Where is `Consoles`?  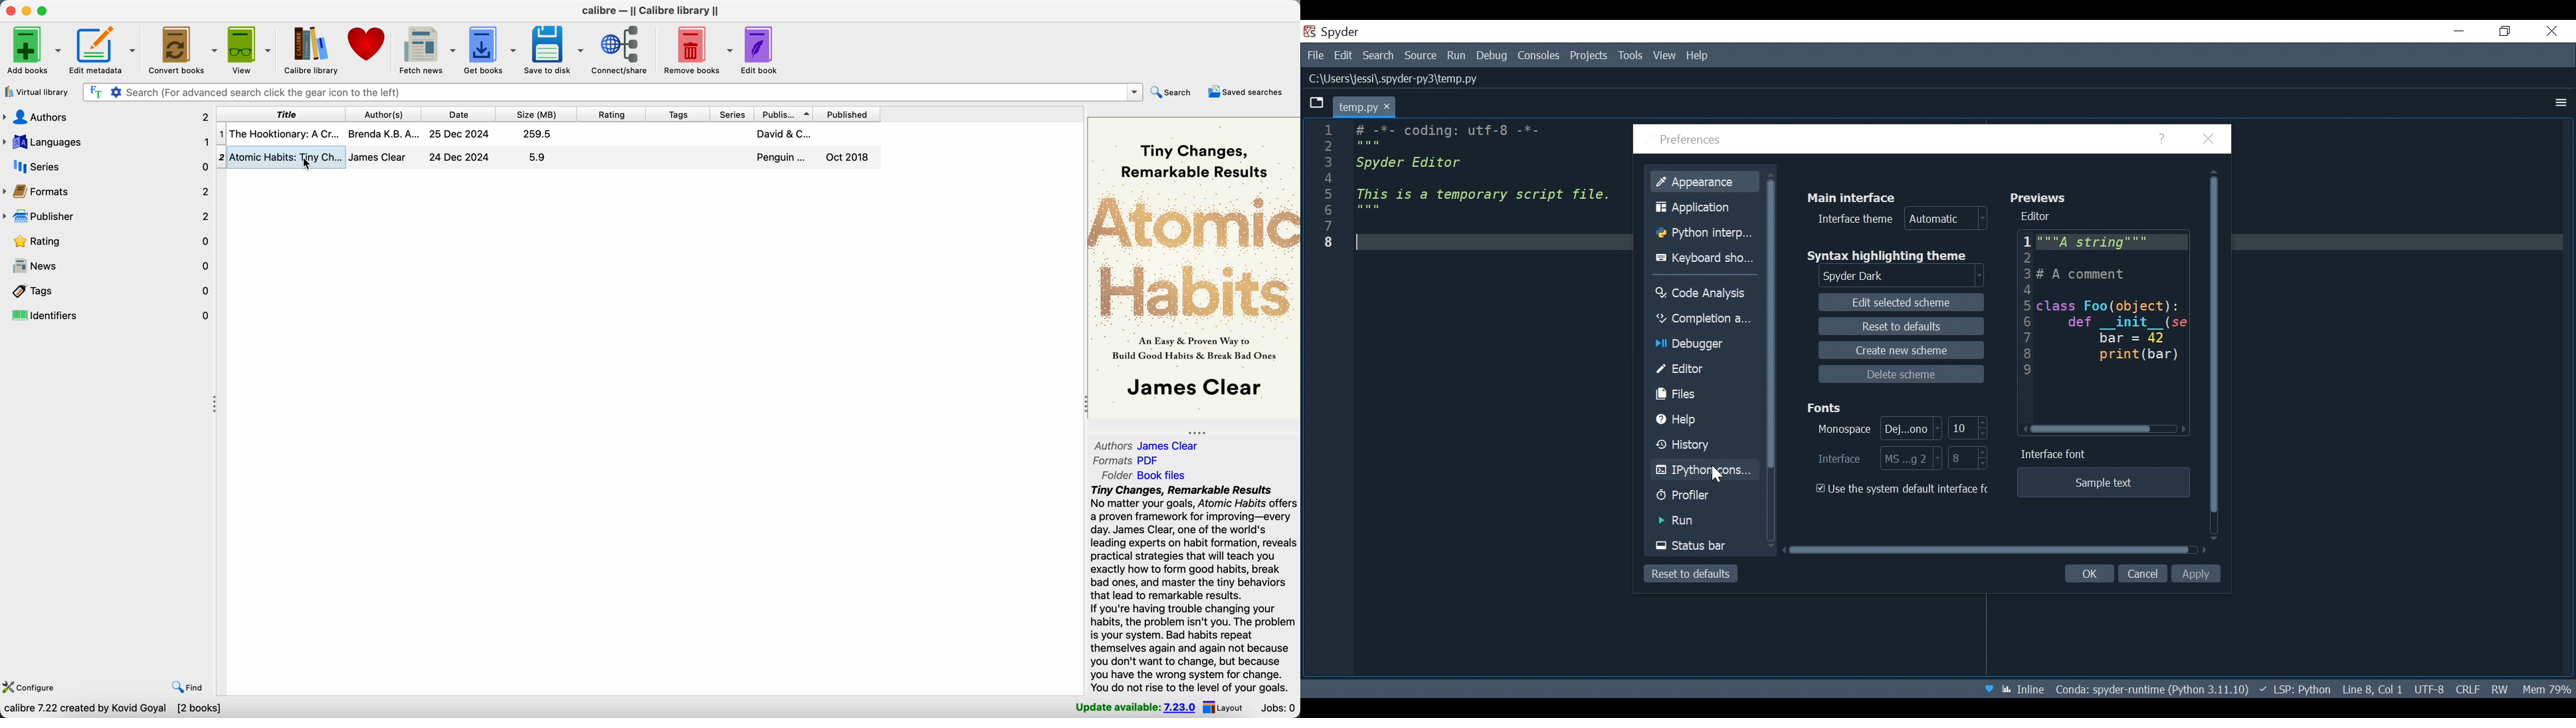
Consoles is located at coordinates (1538, 56).